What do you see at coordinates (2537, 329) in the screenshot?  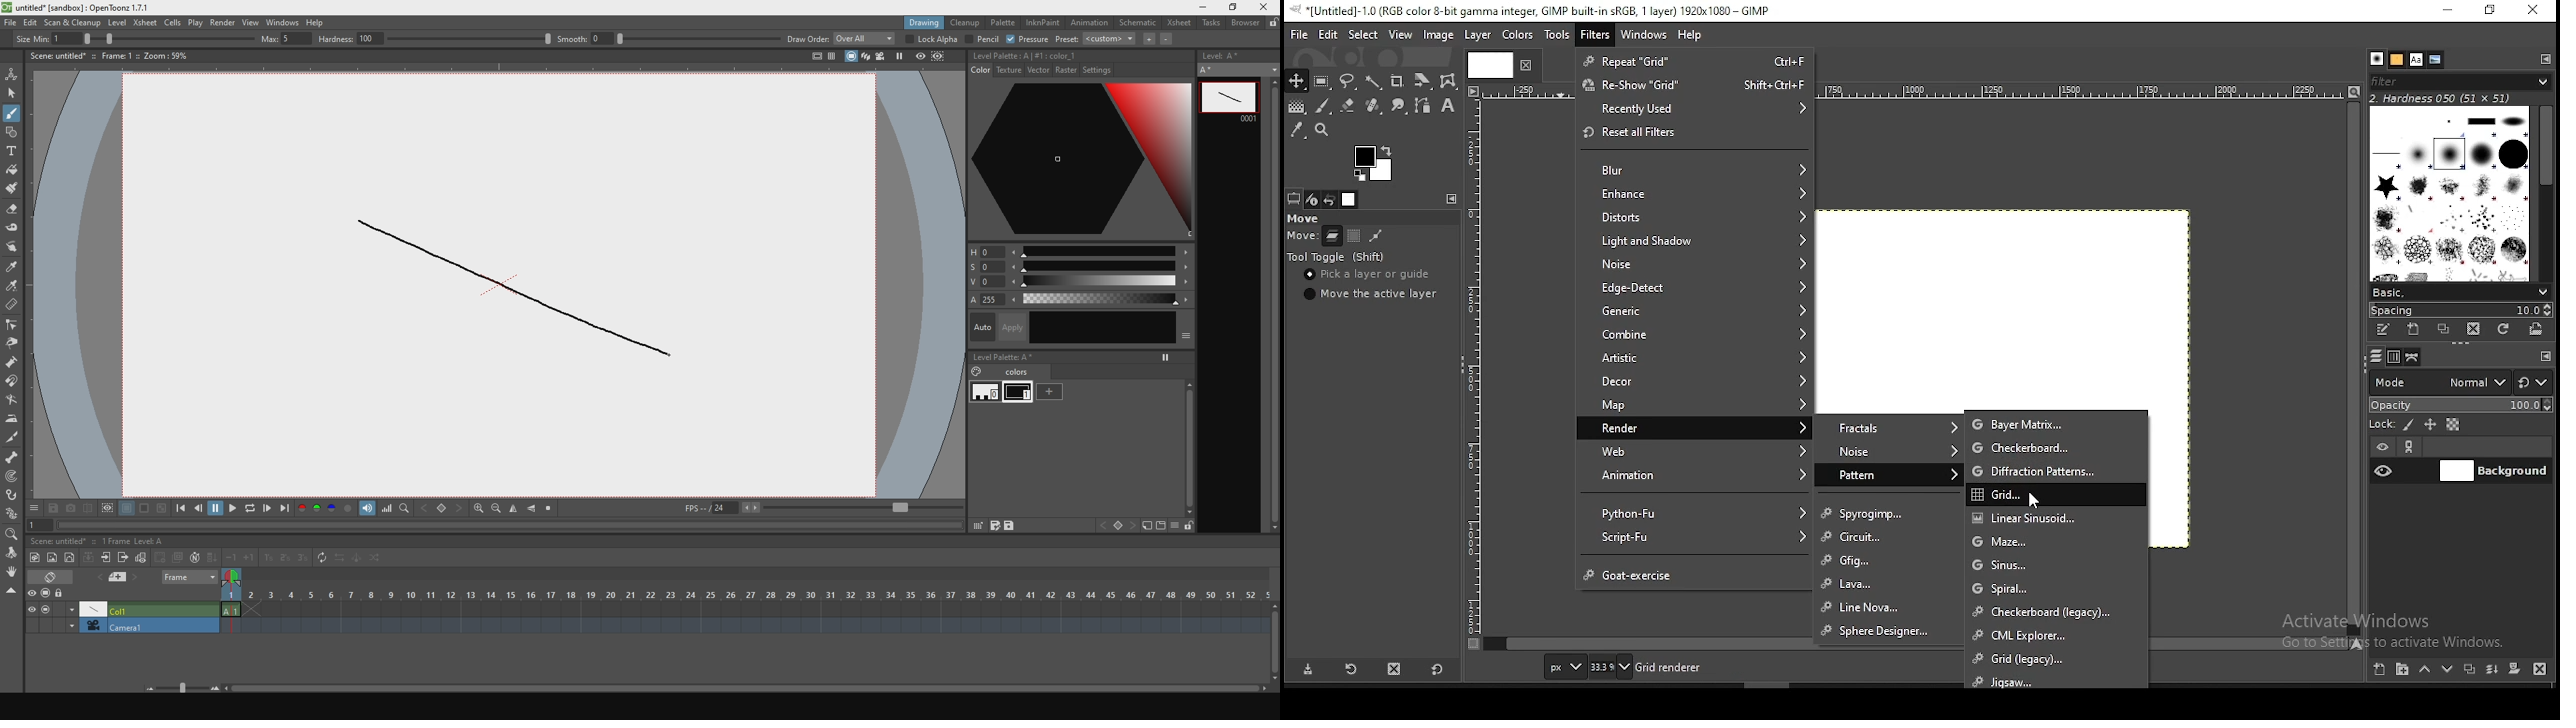 I see `open brush as image` at bounding box center [2537, 329].